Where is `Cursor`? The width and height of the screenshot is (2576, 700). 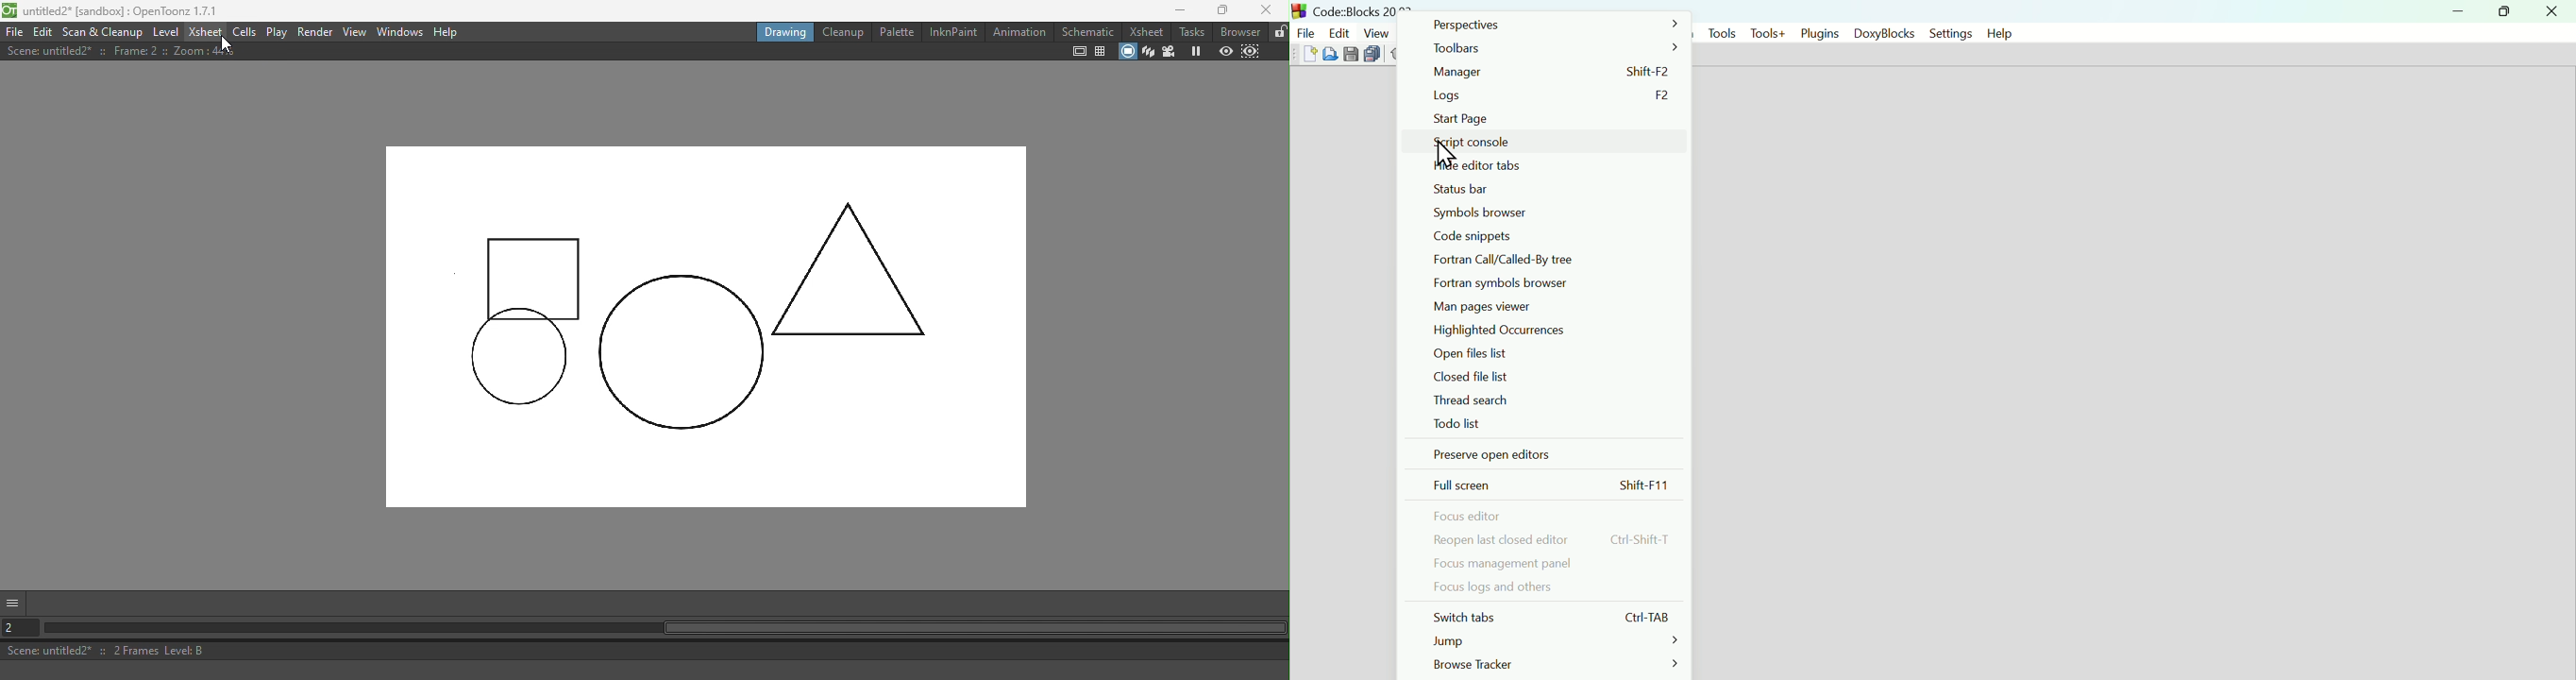
Cursor is located at coordinates (1446, 156).